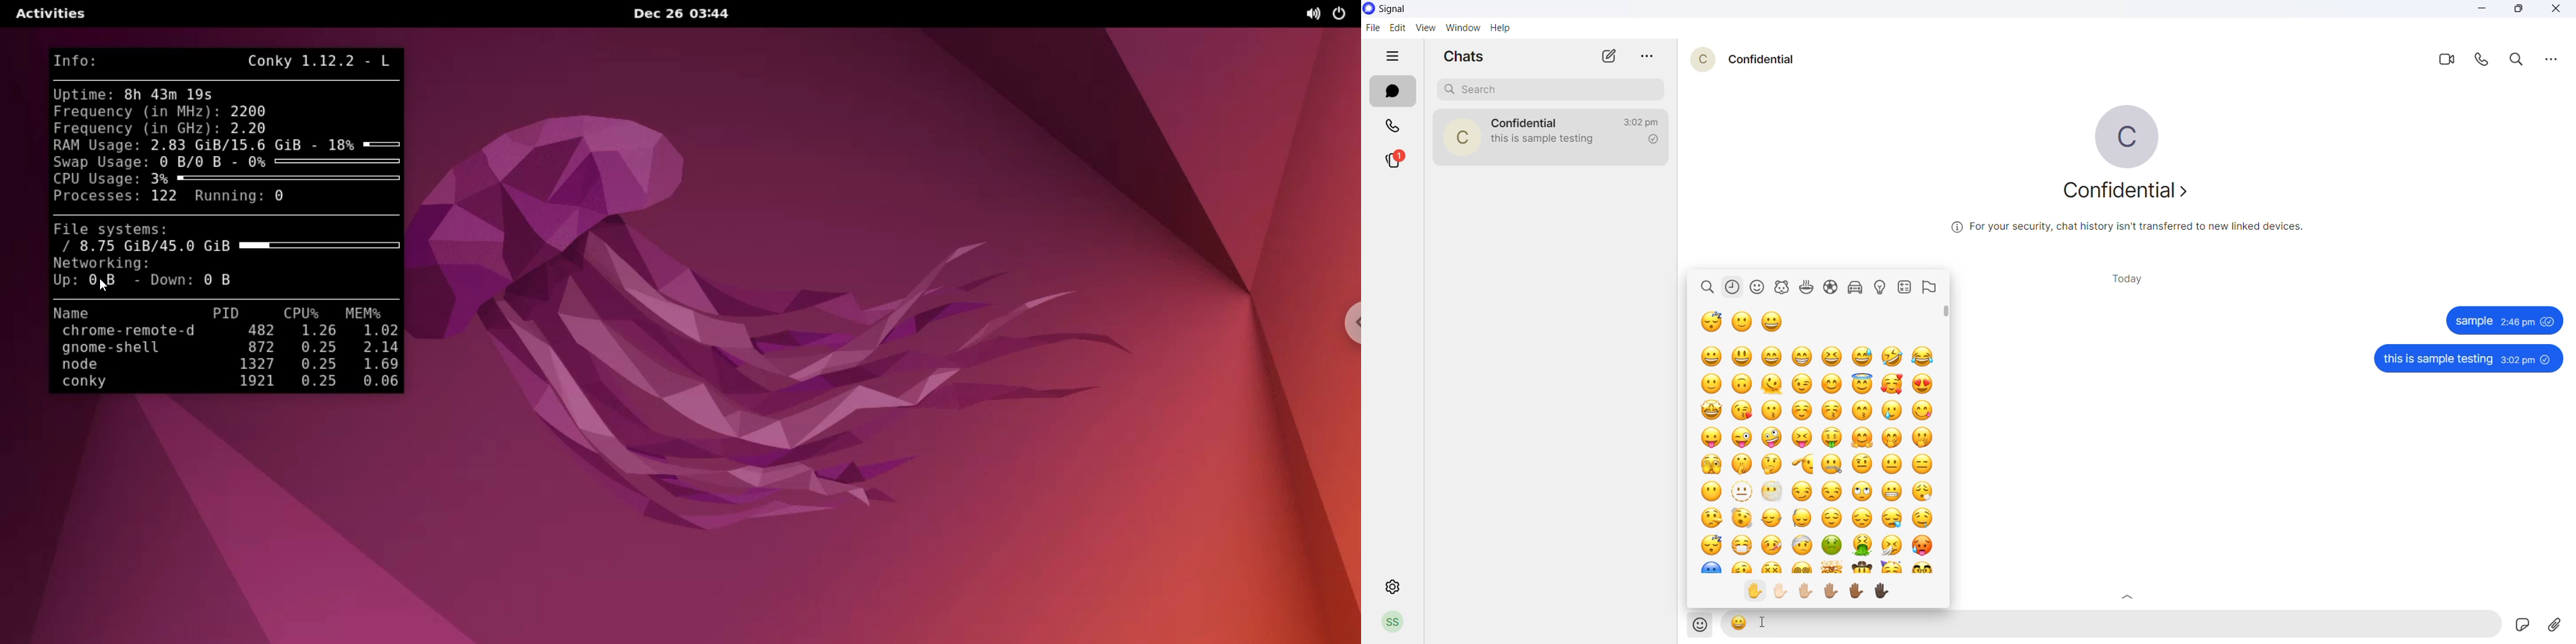 This screenshot has height=644, width=2576. Describe the element at coordinates (1387, 588) in the screenshot. I see `settings` at that location.